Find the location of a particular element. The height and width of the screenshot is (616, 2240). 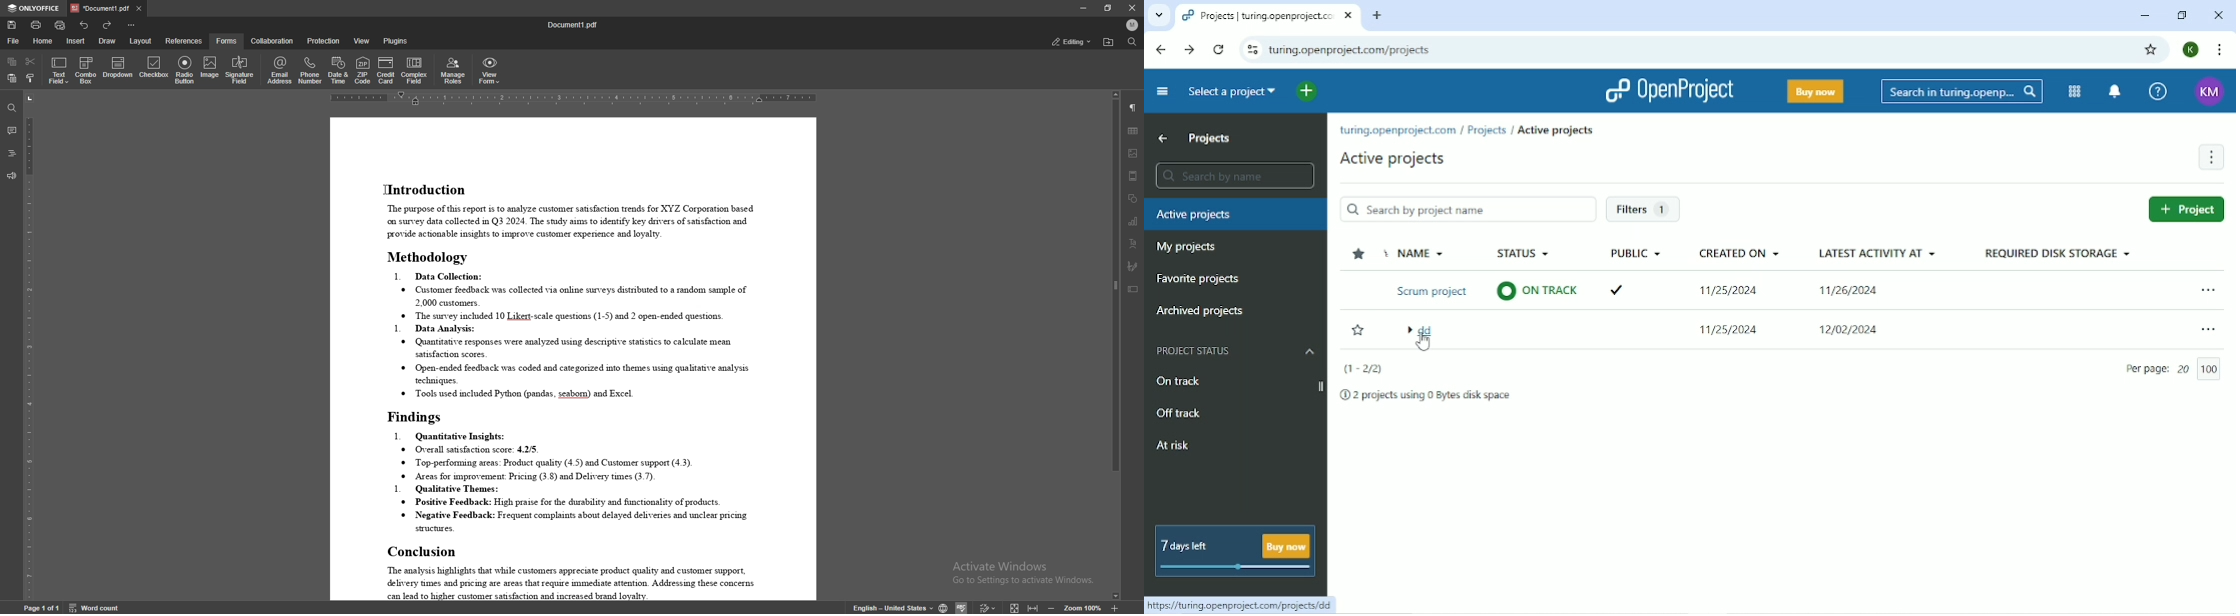

text cursor is located at coordinates (383, 188).